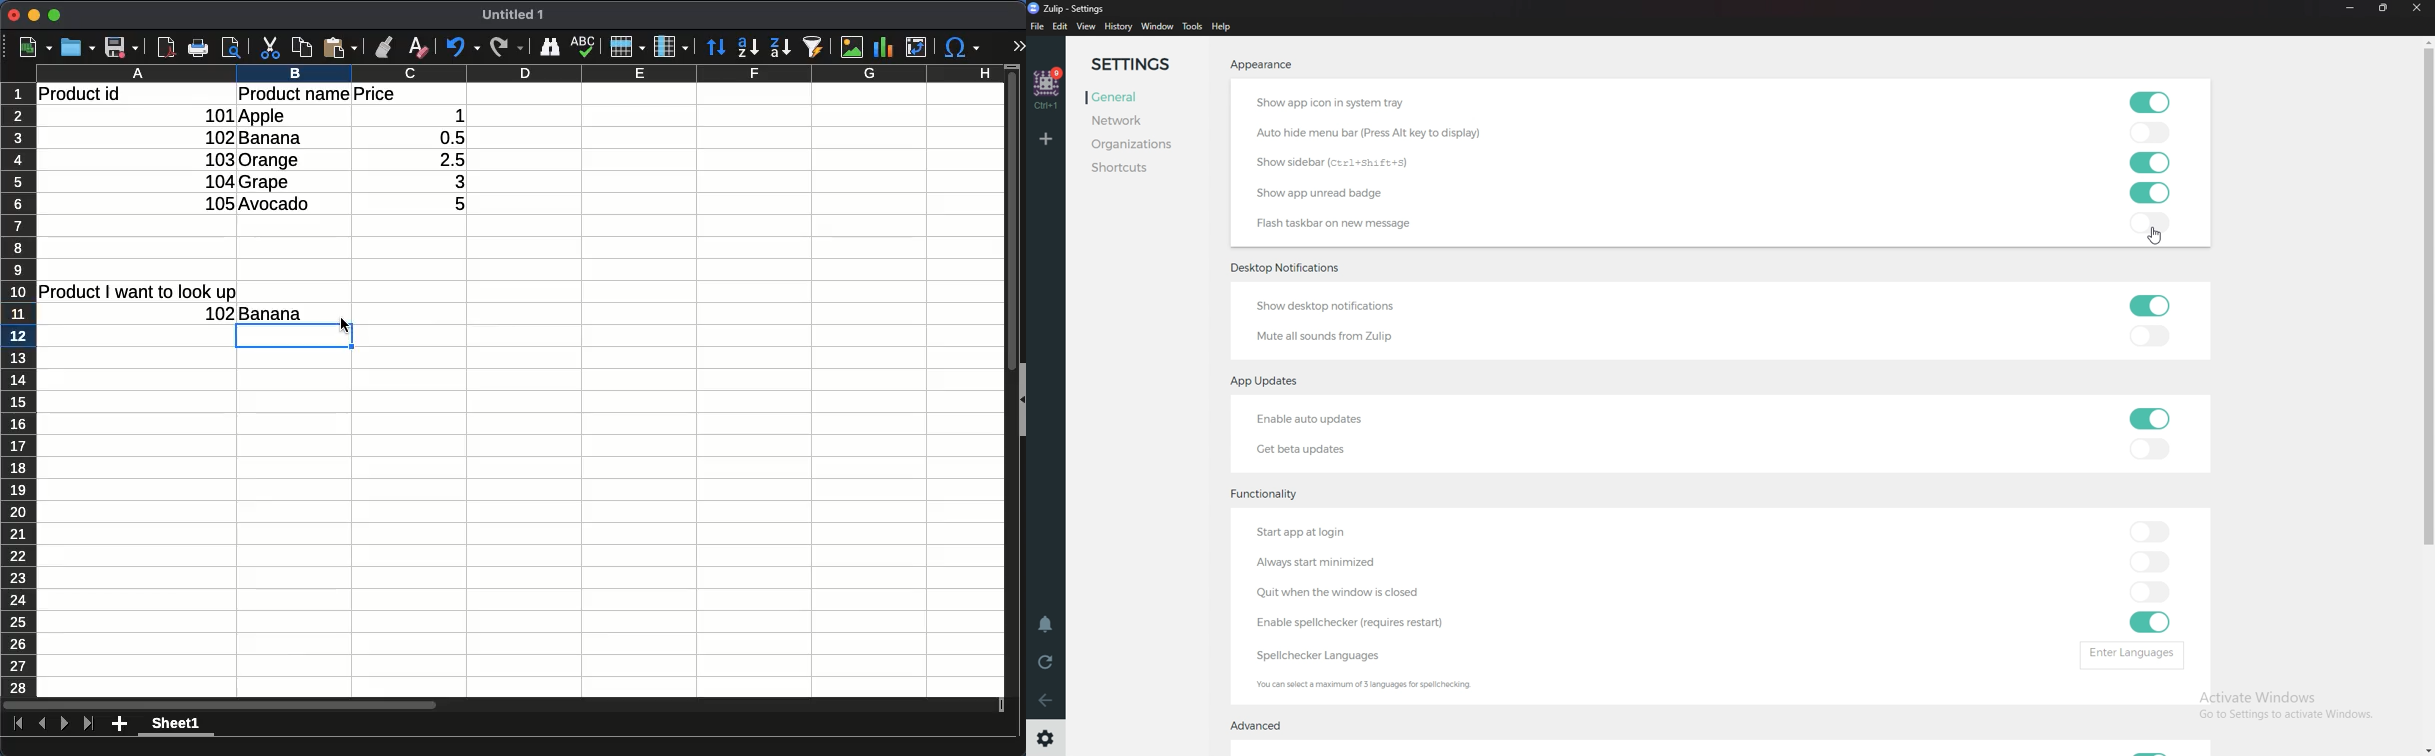 Image resolution: width=2436 pixels, height=756 pixels. What do you see at coordinates (2149, 305) in the screenshot?
I see `toggle` at bounding box center [2149, 305].